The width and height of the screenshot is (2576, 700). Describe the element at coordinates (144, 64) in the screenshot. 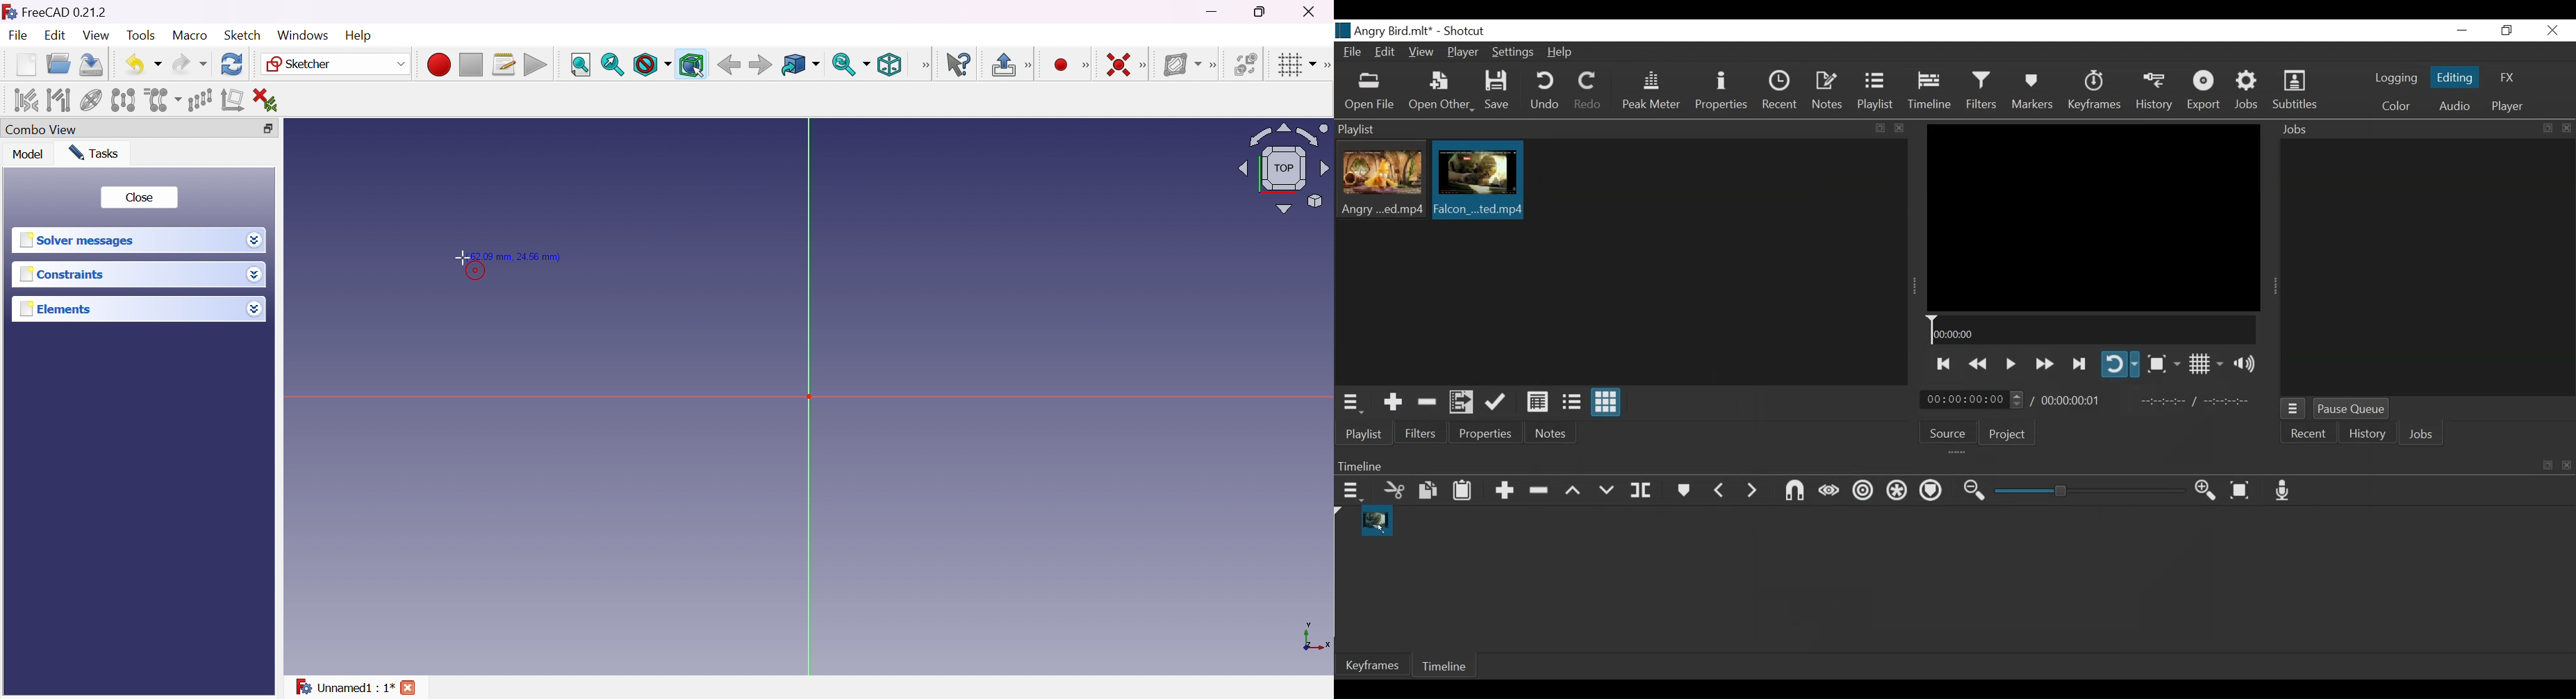

I see `Undo` at that location.